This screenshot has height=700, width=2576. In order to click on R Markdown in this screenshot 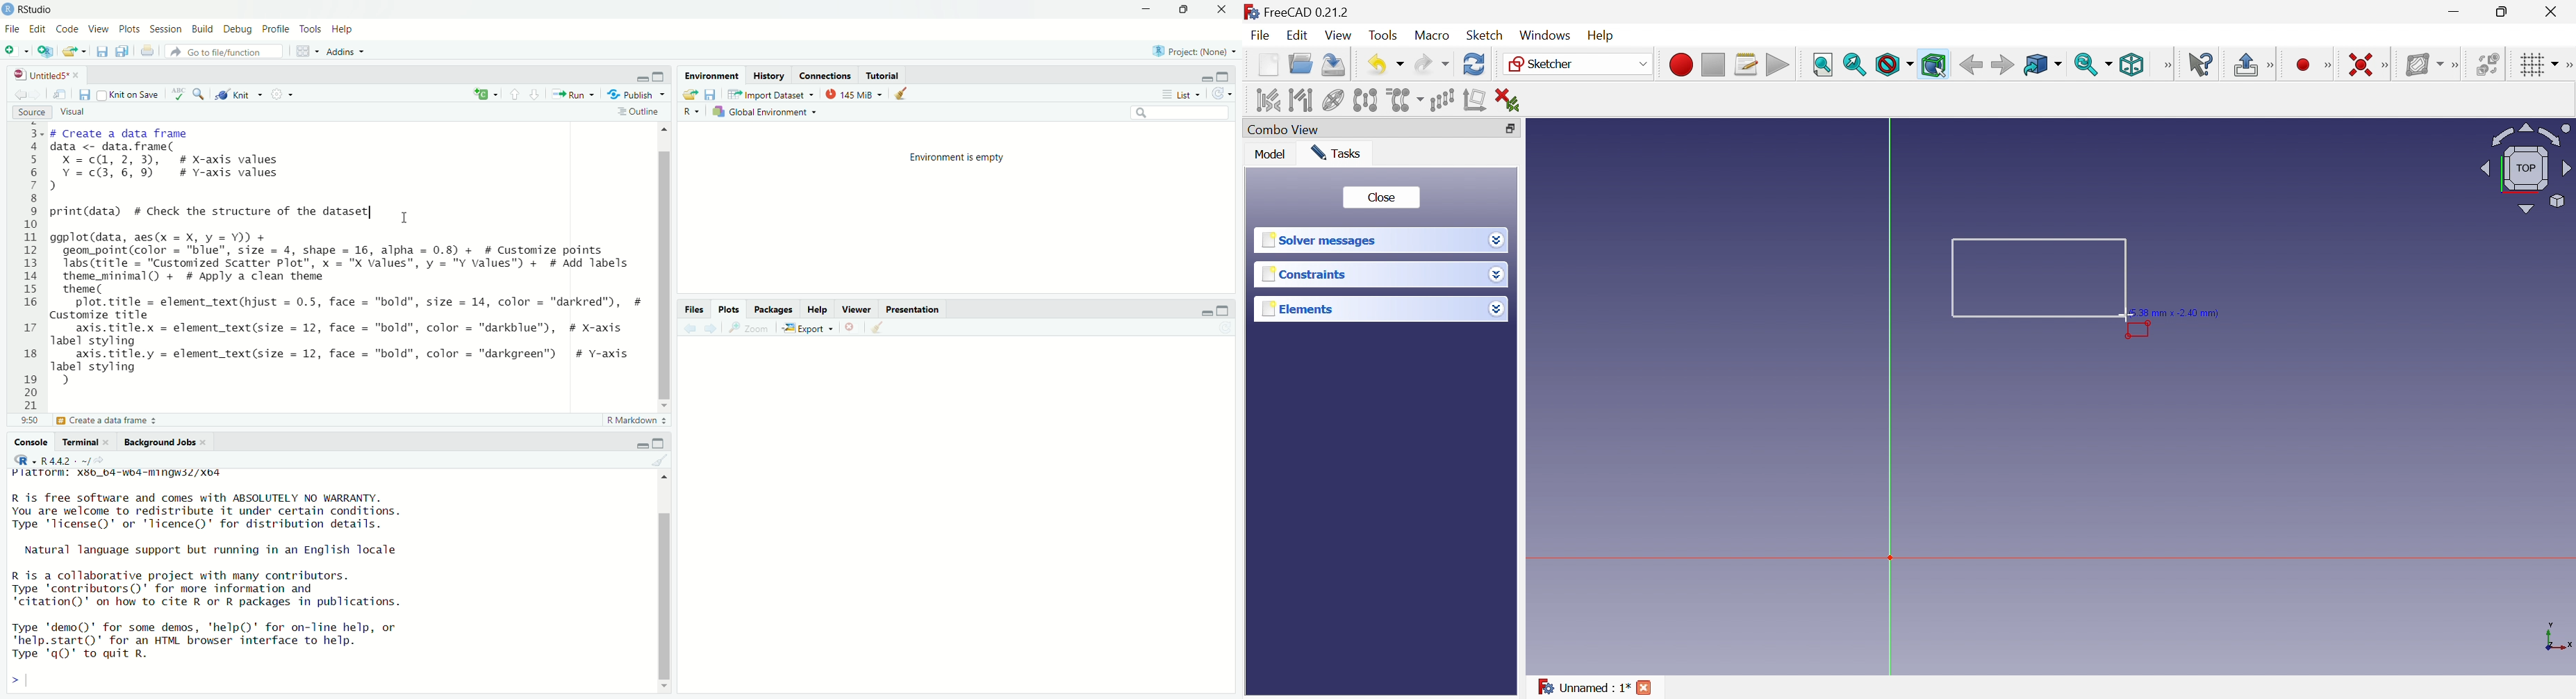, I will do `click(637, 421)`.